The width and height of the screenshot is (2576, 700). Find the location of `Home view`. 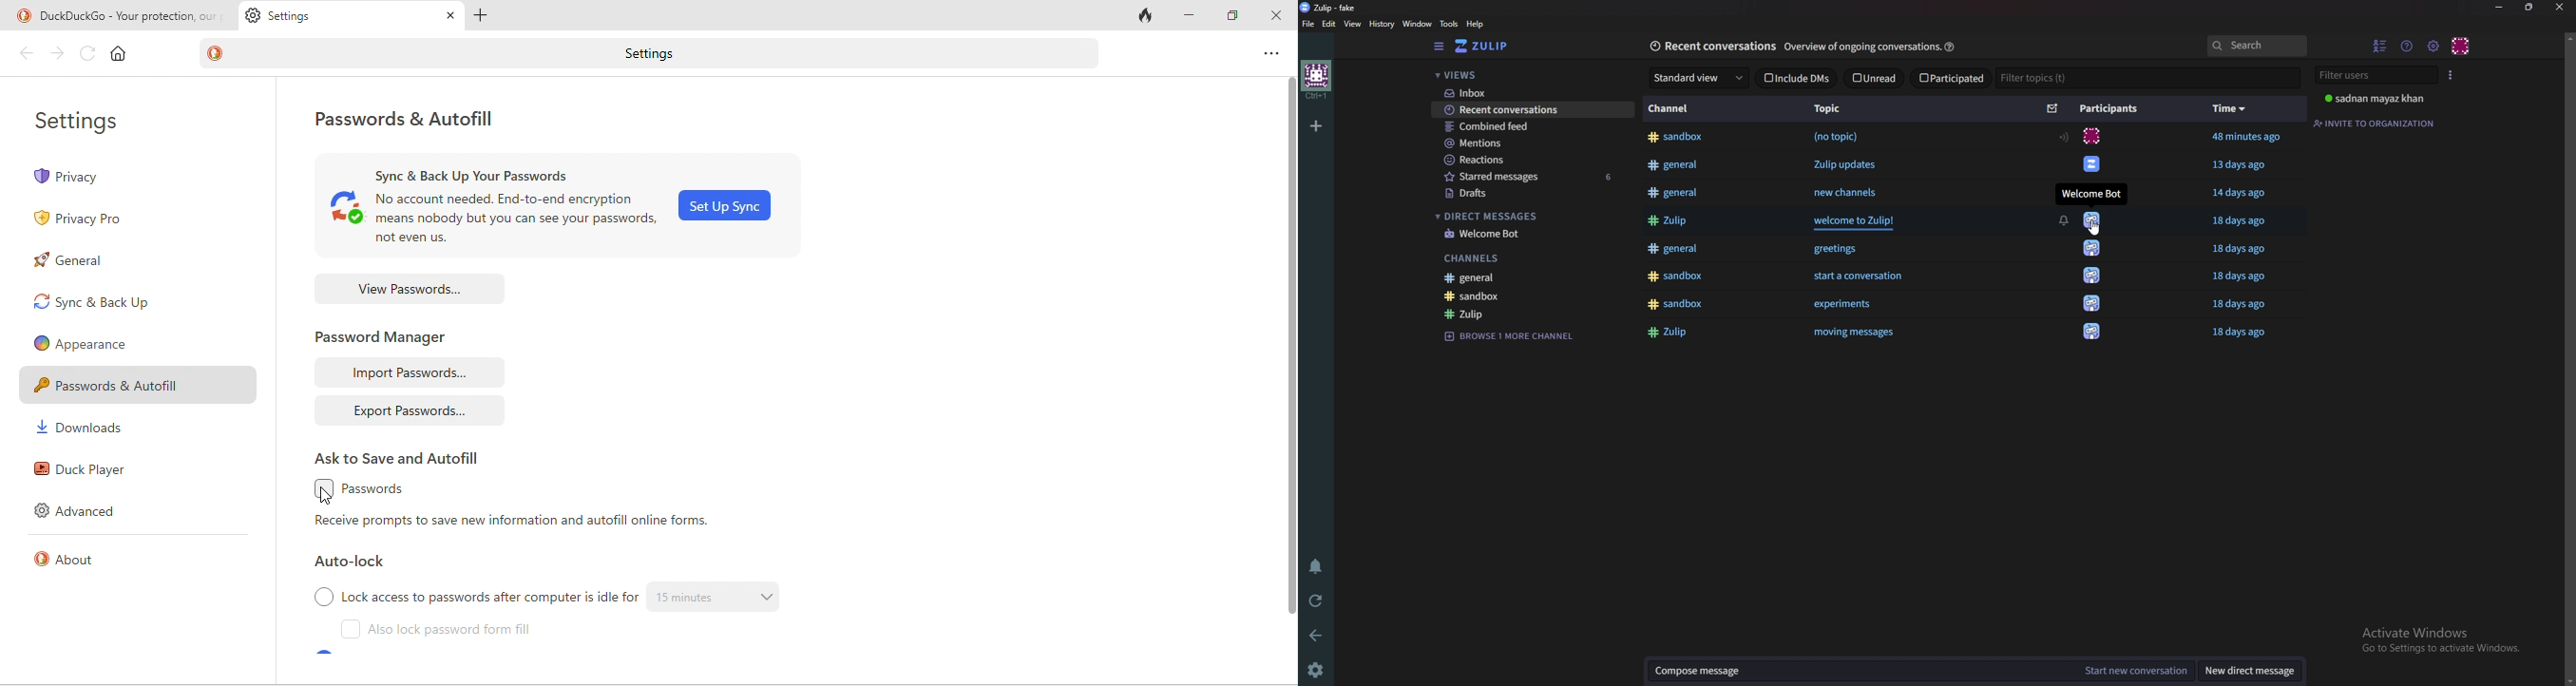

Home view is located at coordinates (1489, 47).